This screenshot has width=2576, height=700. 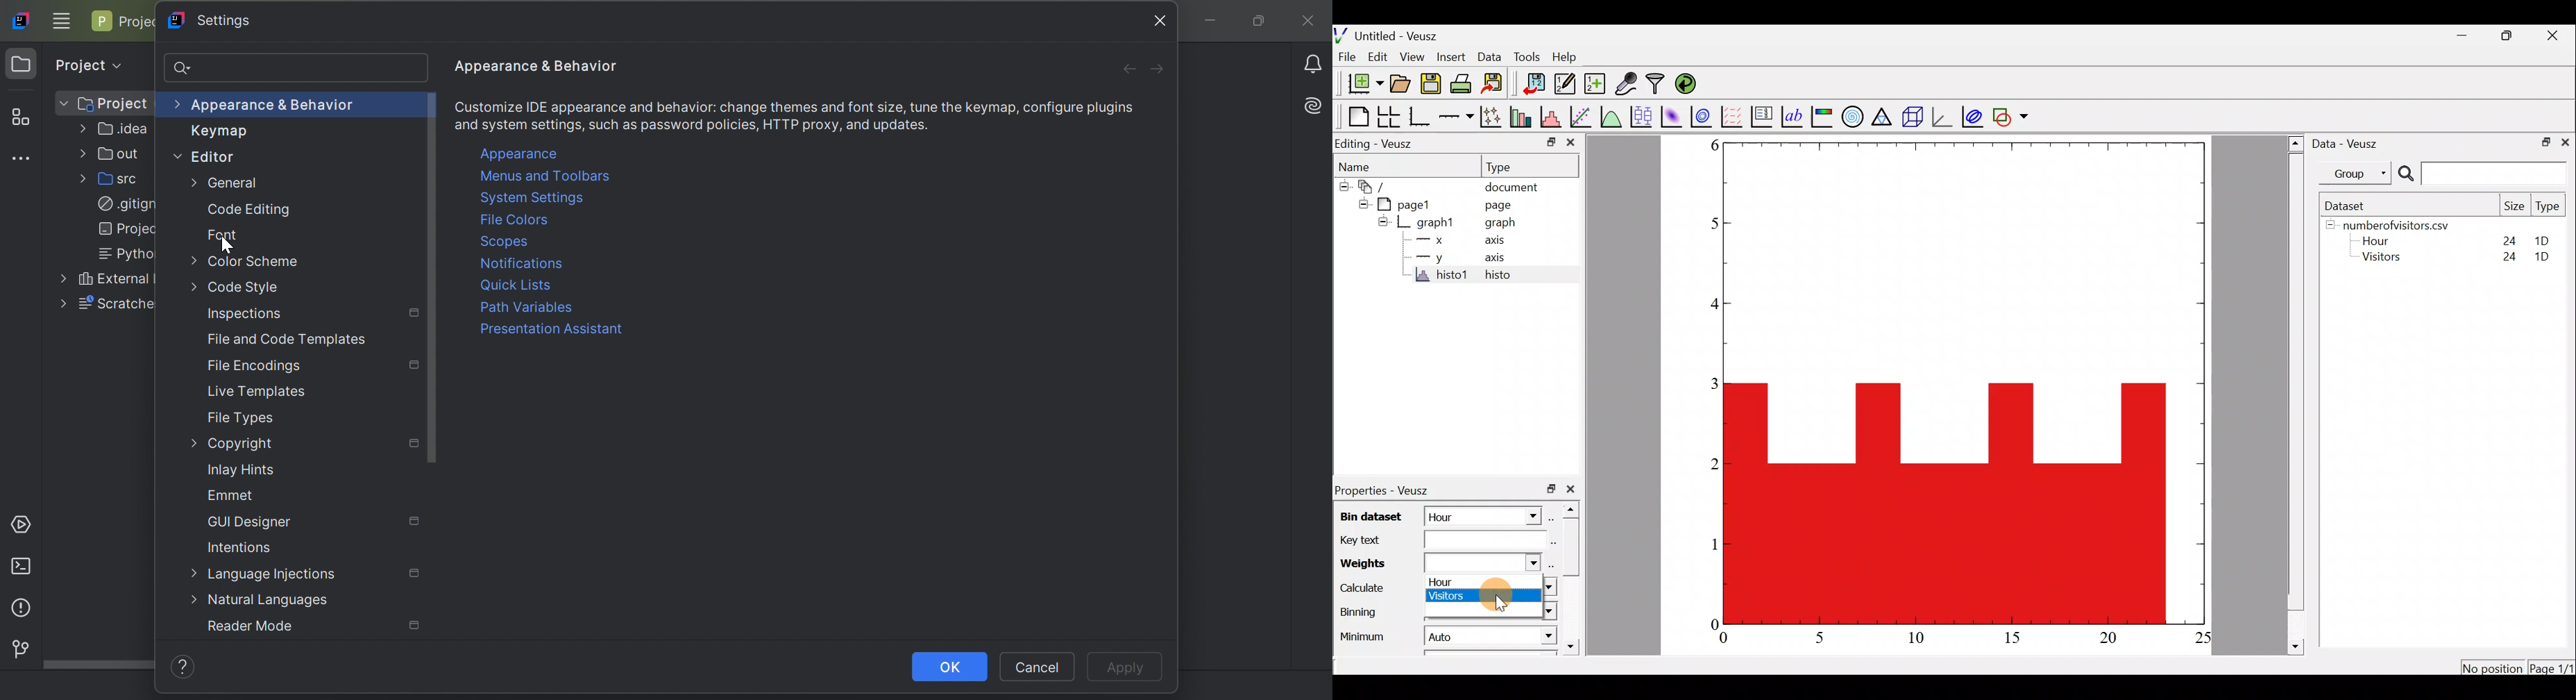 What do you see at coordinates (1565, 84) in the screenshot?
I see `edit and enter new datasets` at bounding box center [1565, 84].